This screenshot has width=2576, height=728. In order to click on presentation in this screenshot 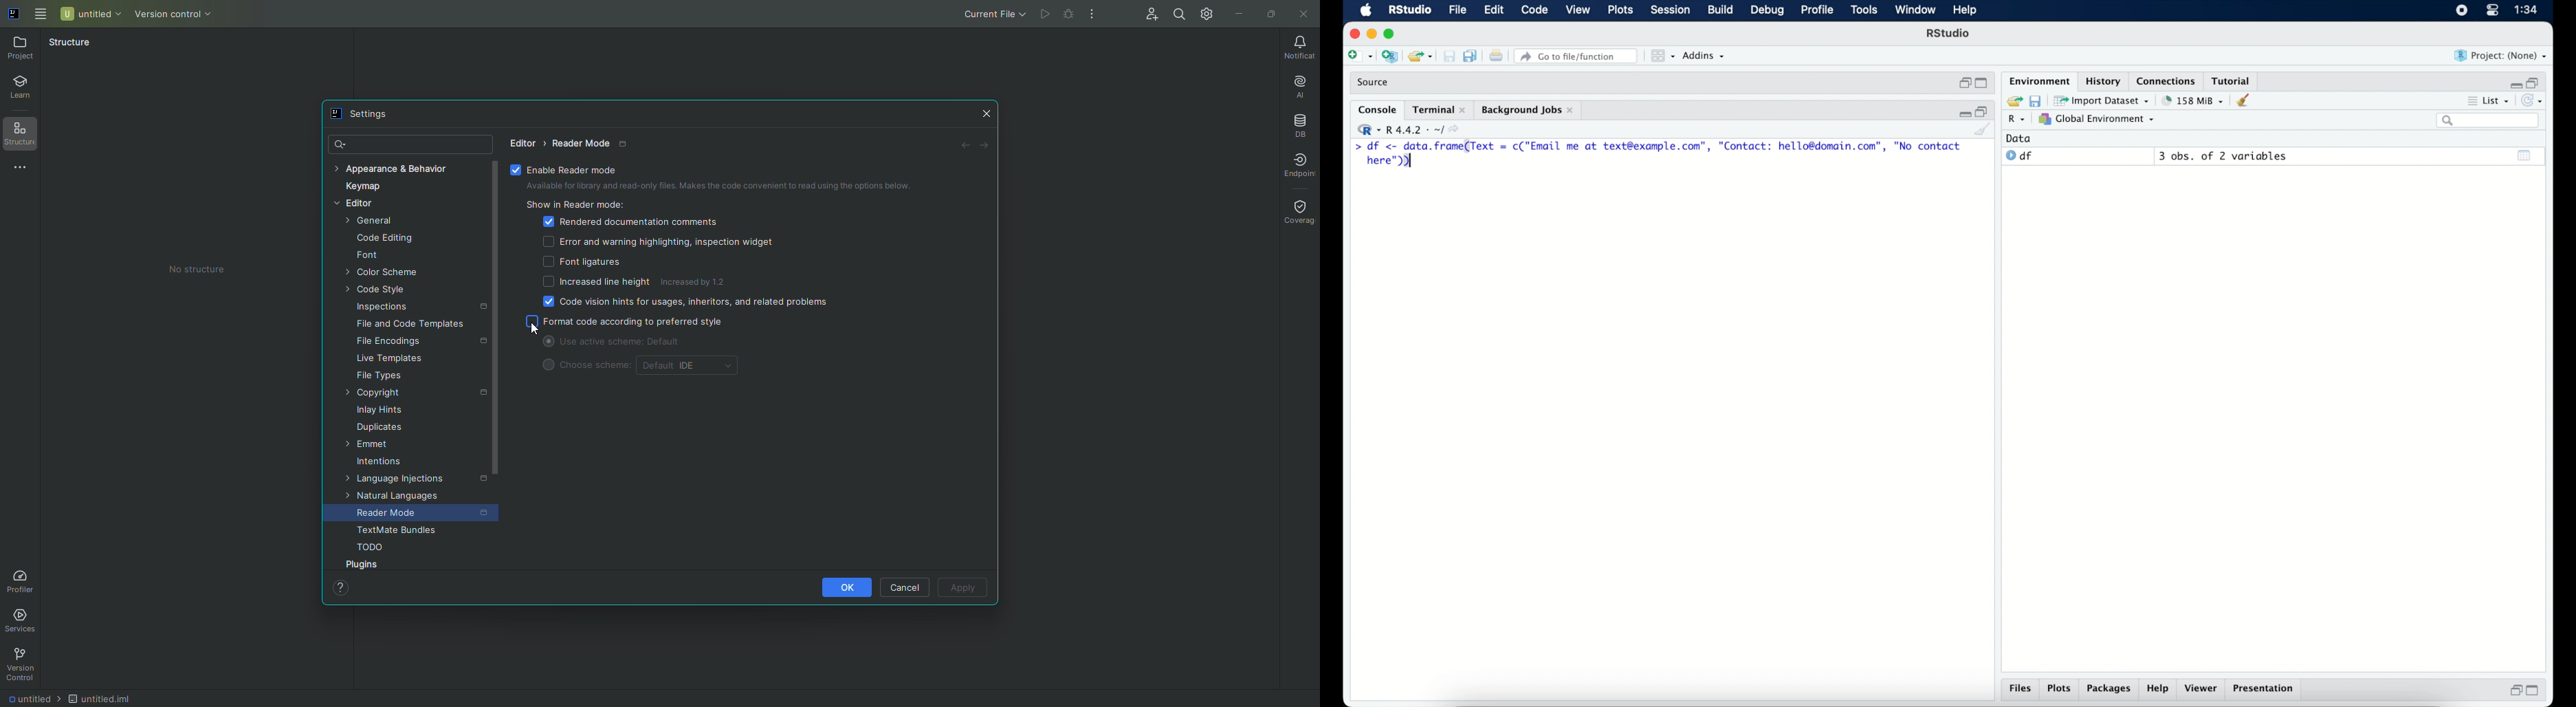, I will do `click(2266, 690)`.